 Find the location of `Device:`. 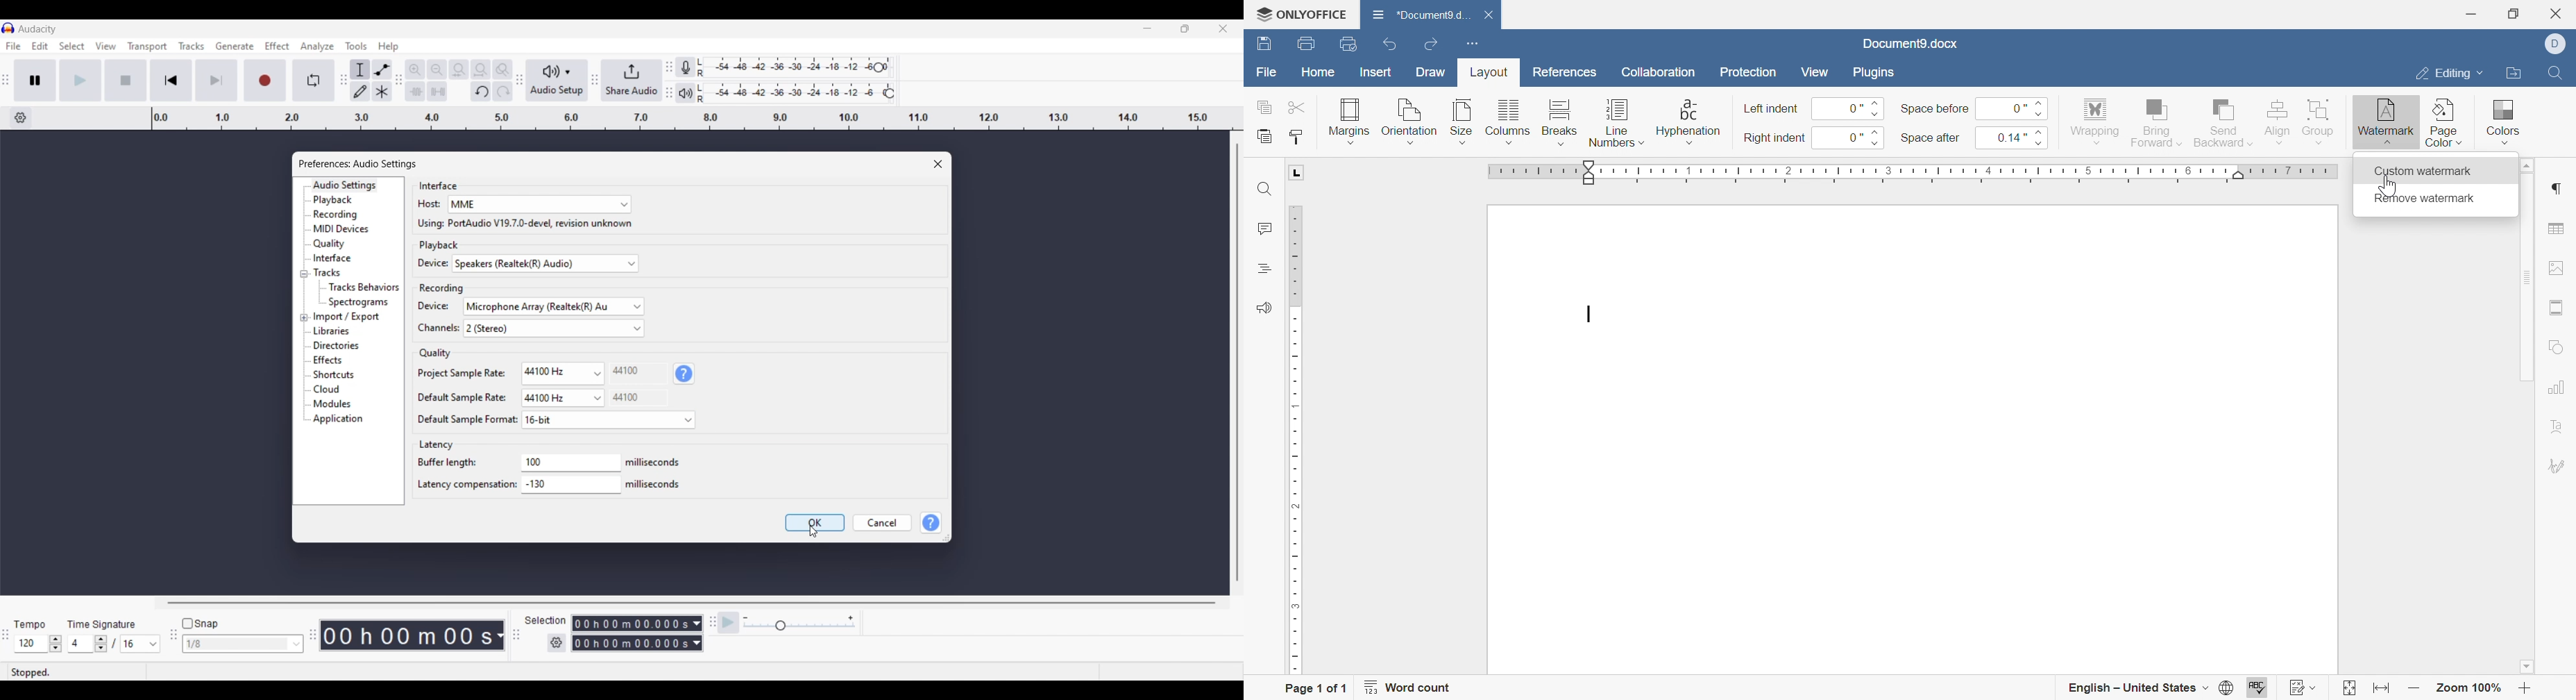

Device: is located at coordinates (429, 307).